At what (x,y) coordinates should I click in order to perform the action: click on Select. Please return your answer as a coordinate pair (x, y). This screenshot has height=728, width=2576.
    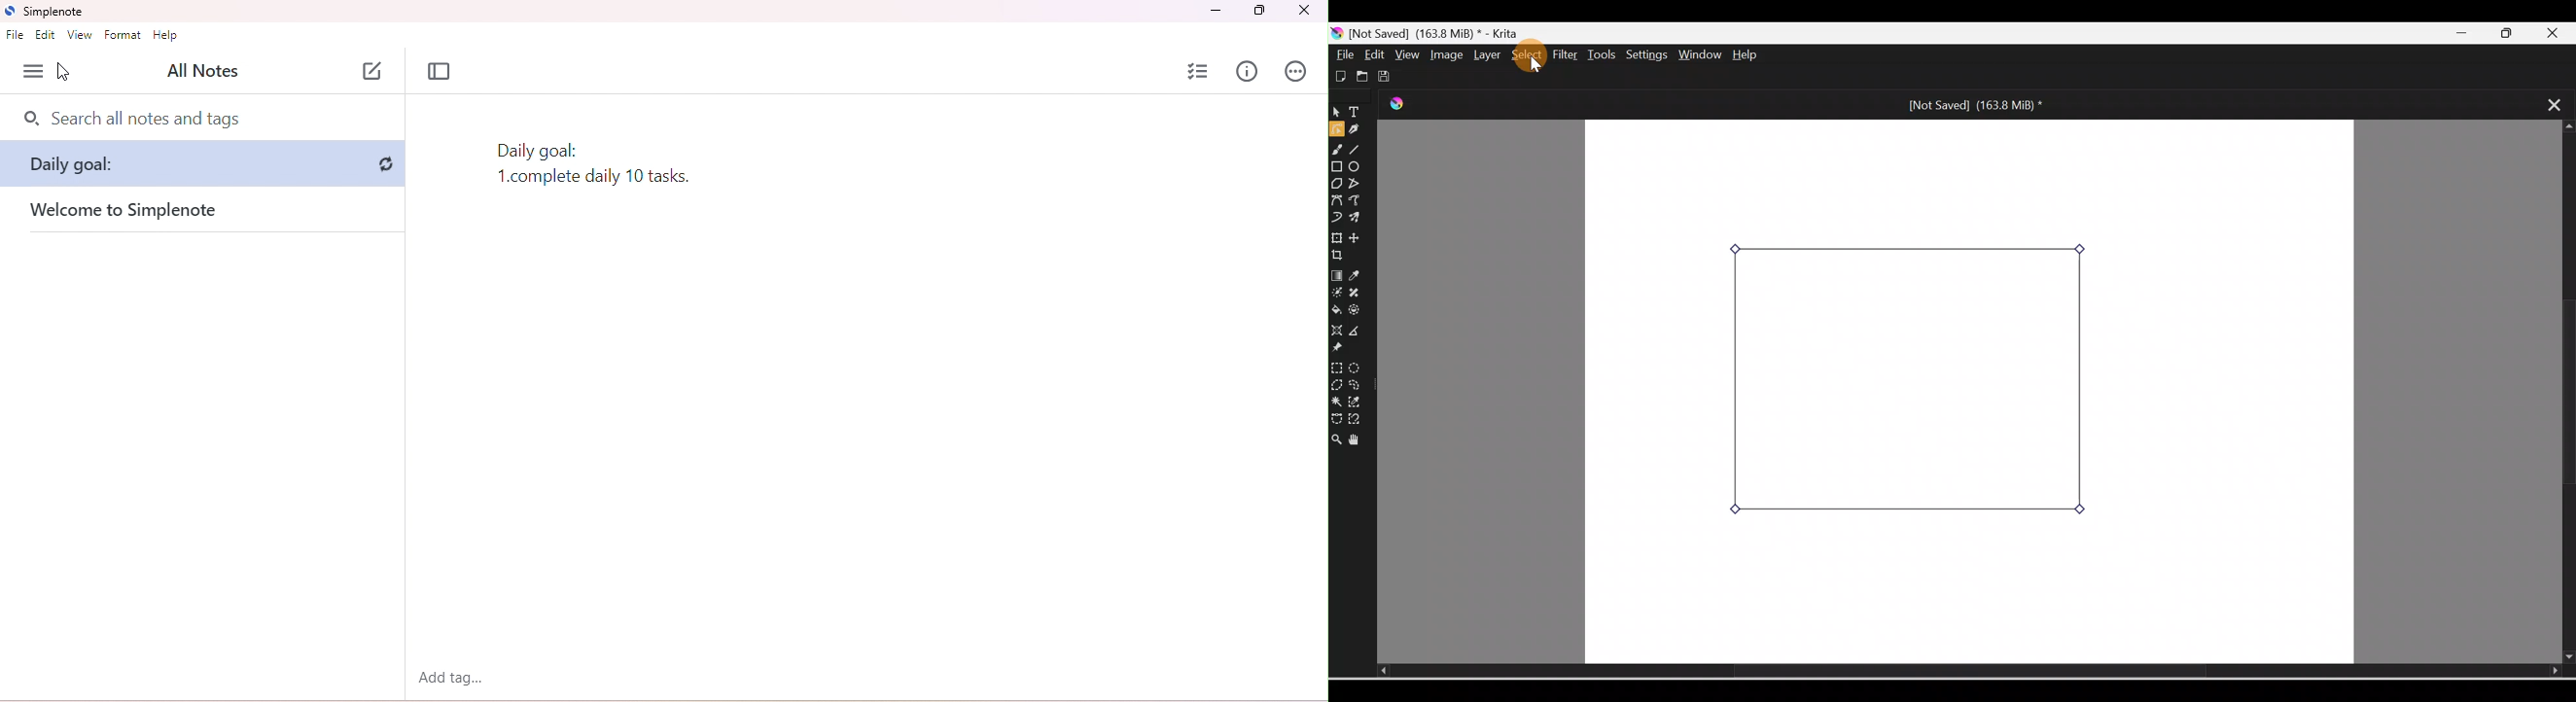
    Looking at the image, I should click on (1523, 54).